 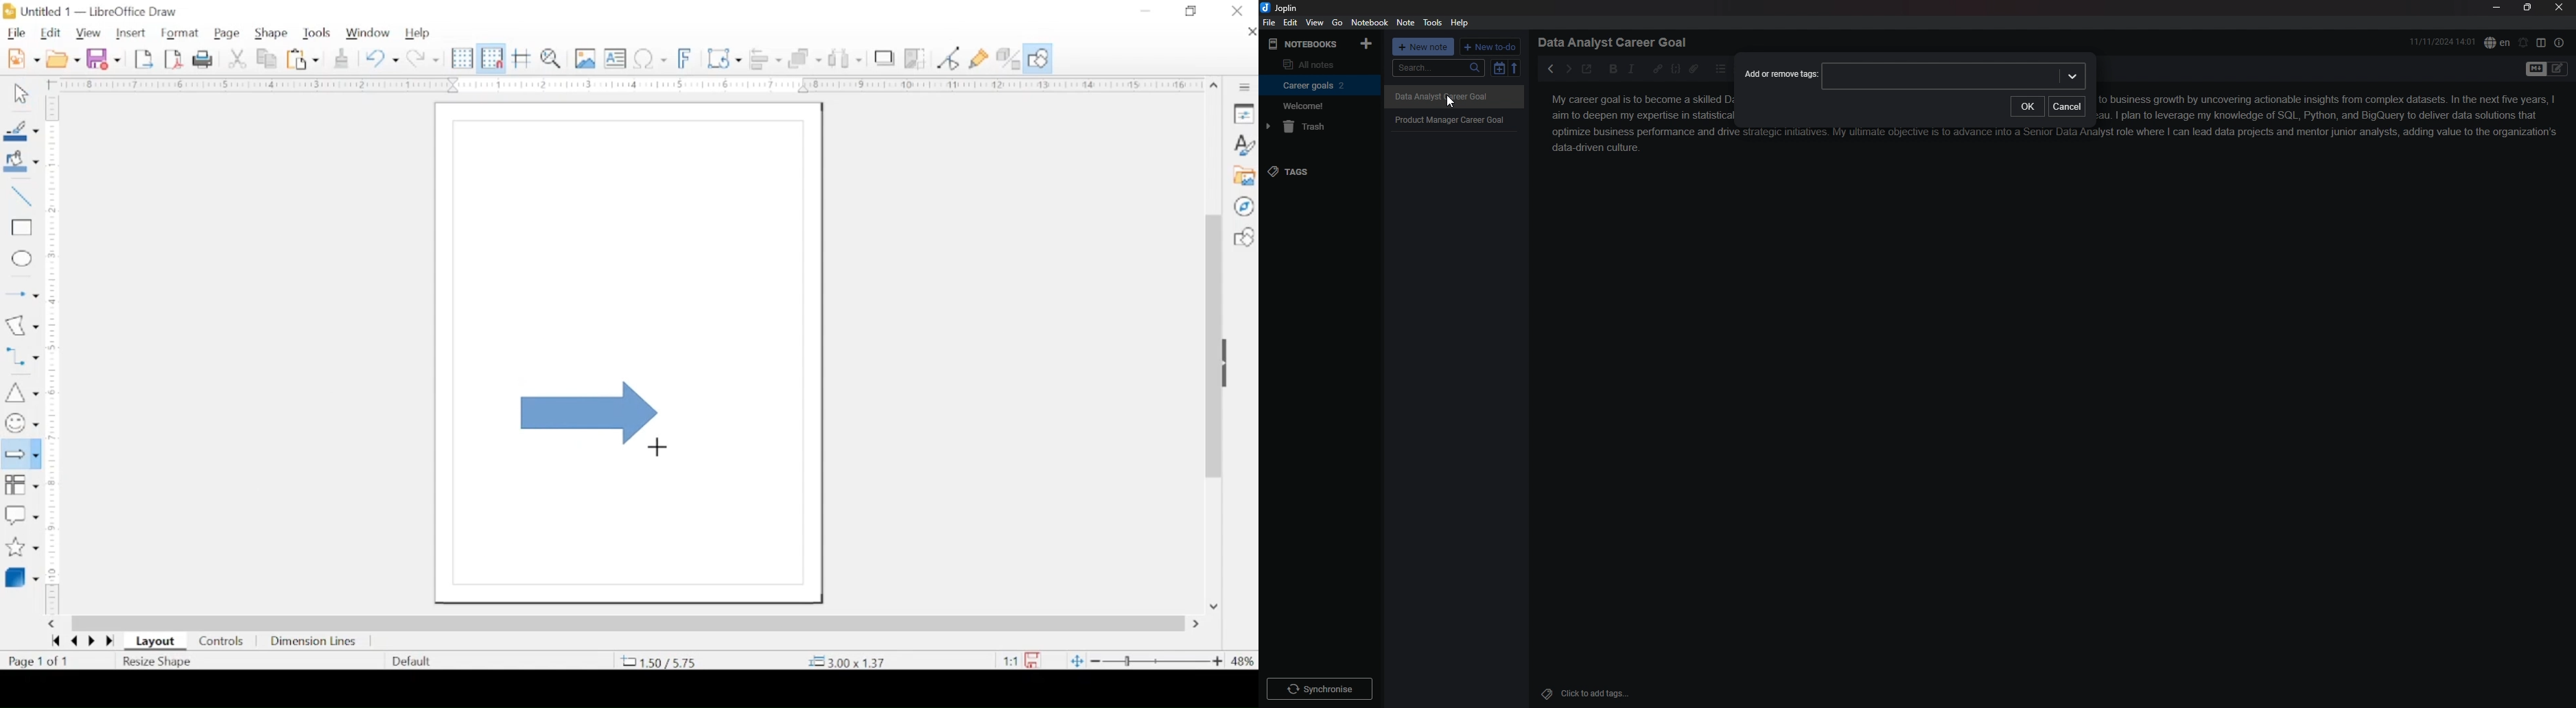 What do you see at coordinates (2541, 42) in the screenshot?
I see `toggle editor layout` at bounding box center [2541, 42].